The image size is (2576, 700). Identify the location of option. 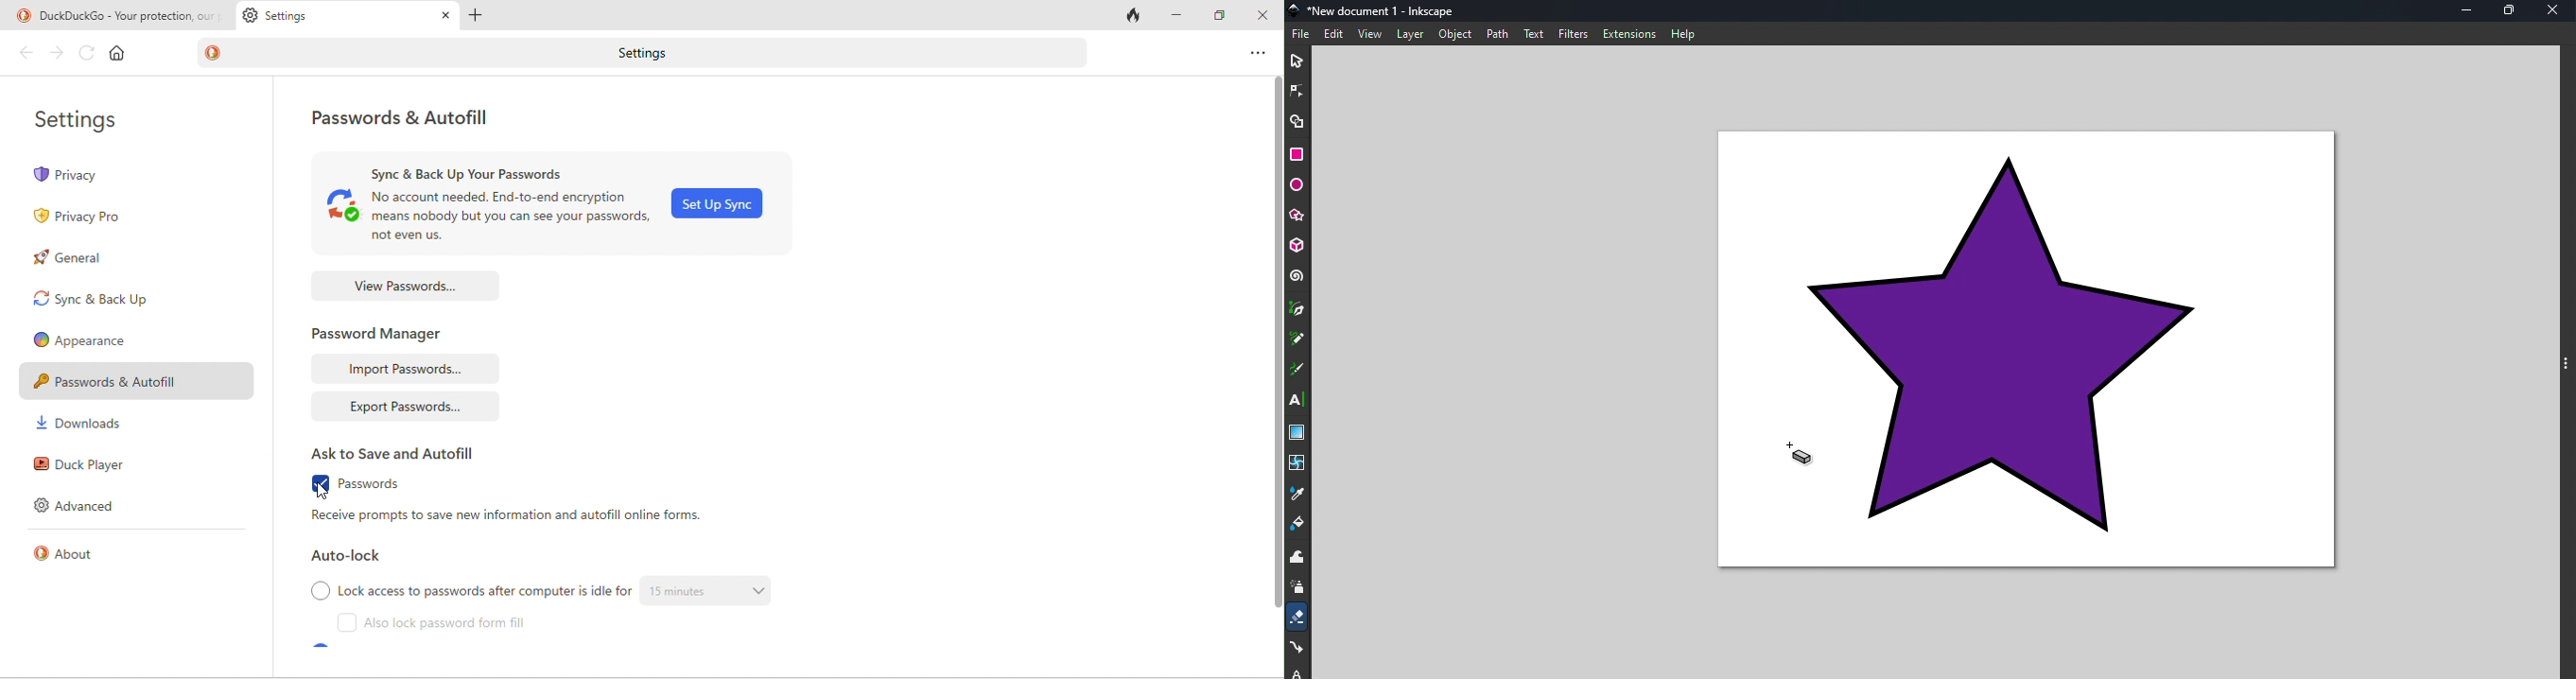
(1256, 54).